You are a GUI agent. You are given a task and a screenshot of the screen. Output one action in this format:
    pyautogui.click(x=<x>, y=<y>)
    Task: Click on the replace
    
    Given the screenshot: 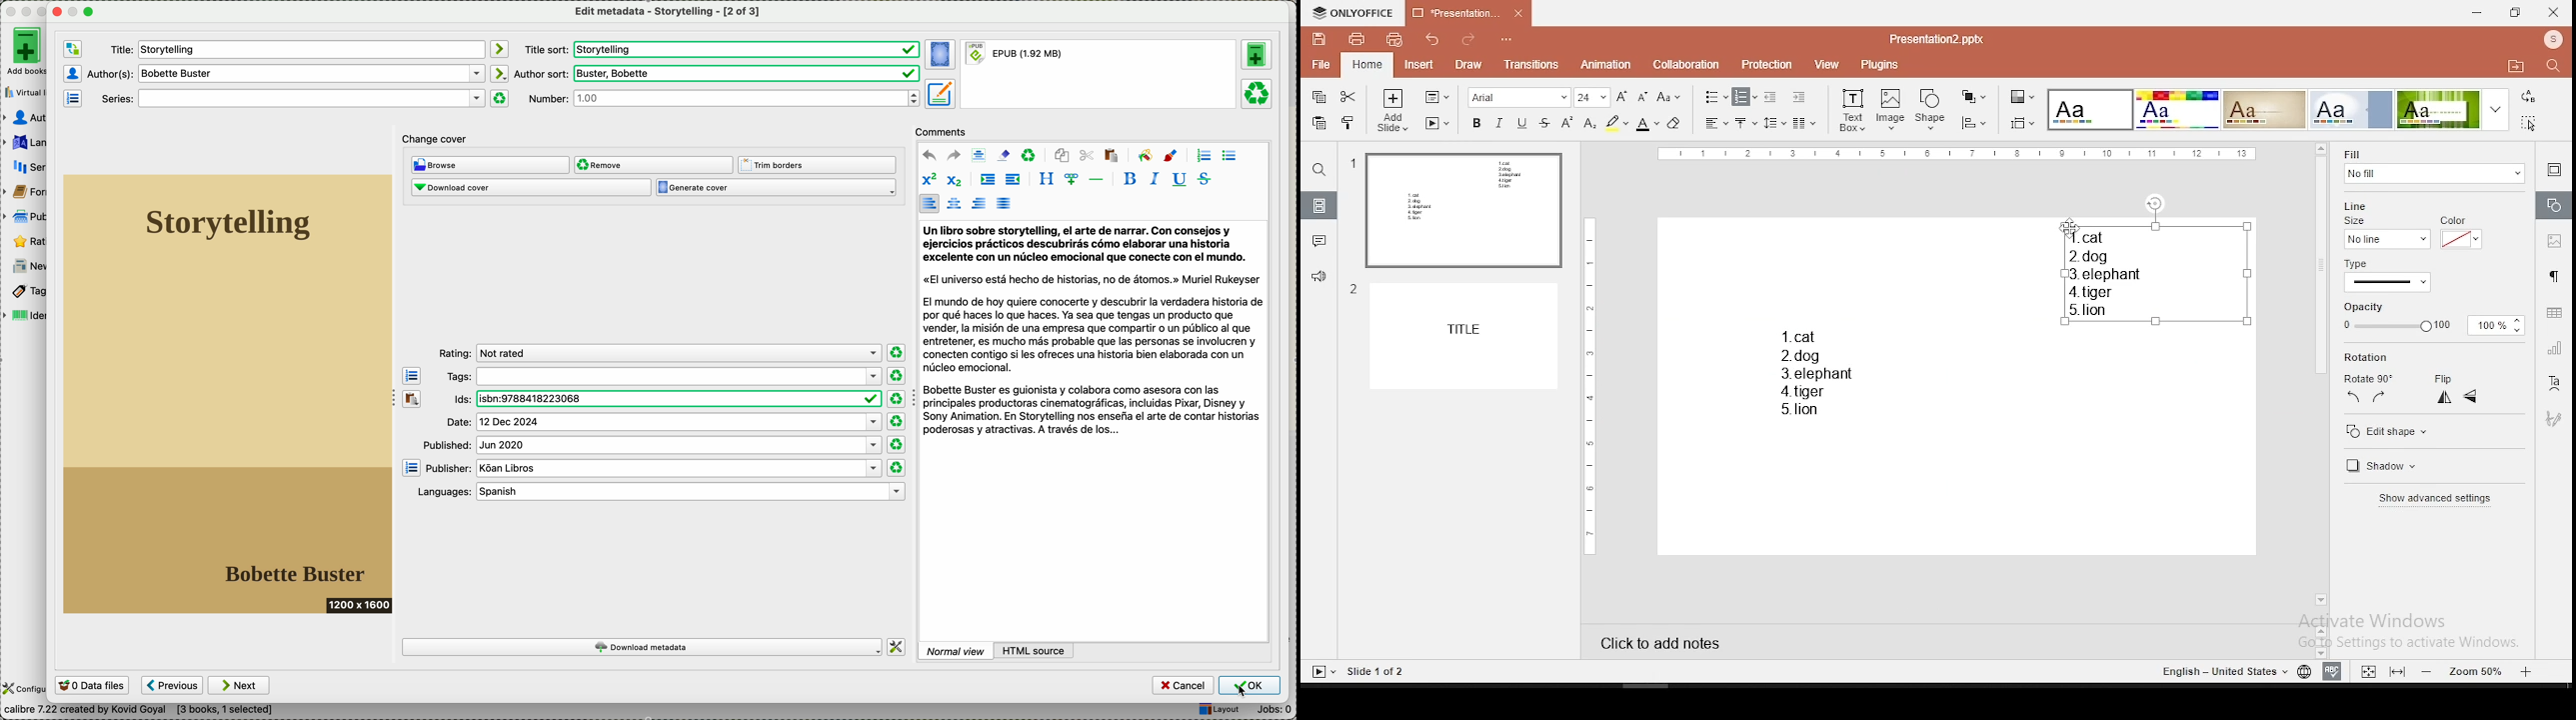 What is the action you would take?
    pyautogui.click(x=2529, y=97)
    